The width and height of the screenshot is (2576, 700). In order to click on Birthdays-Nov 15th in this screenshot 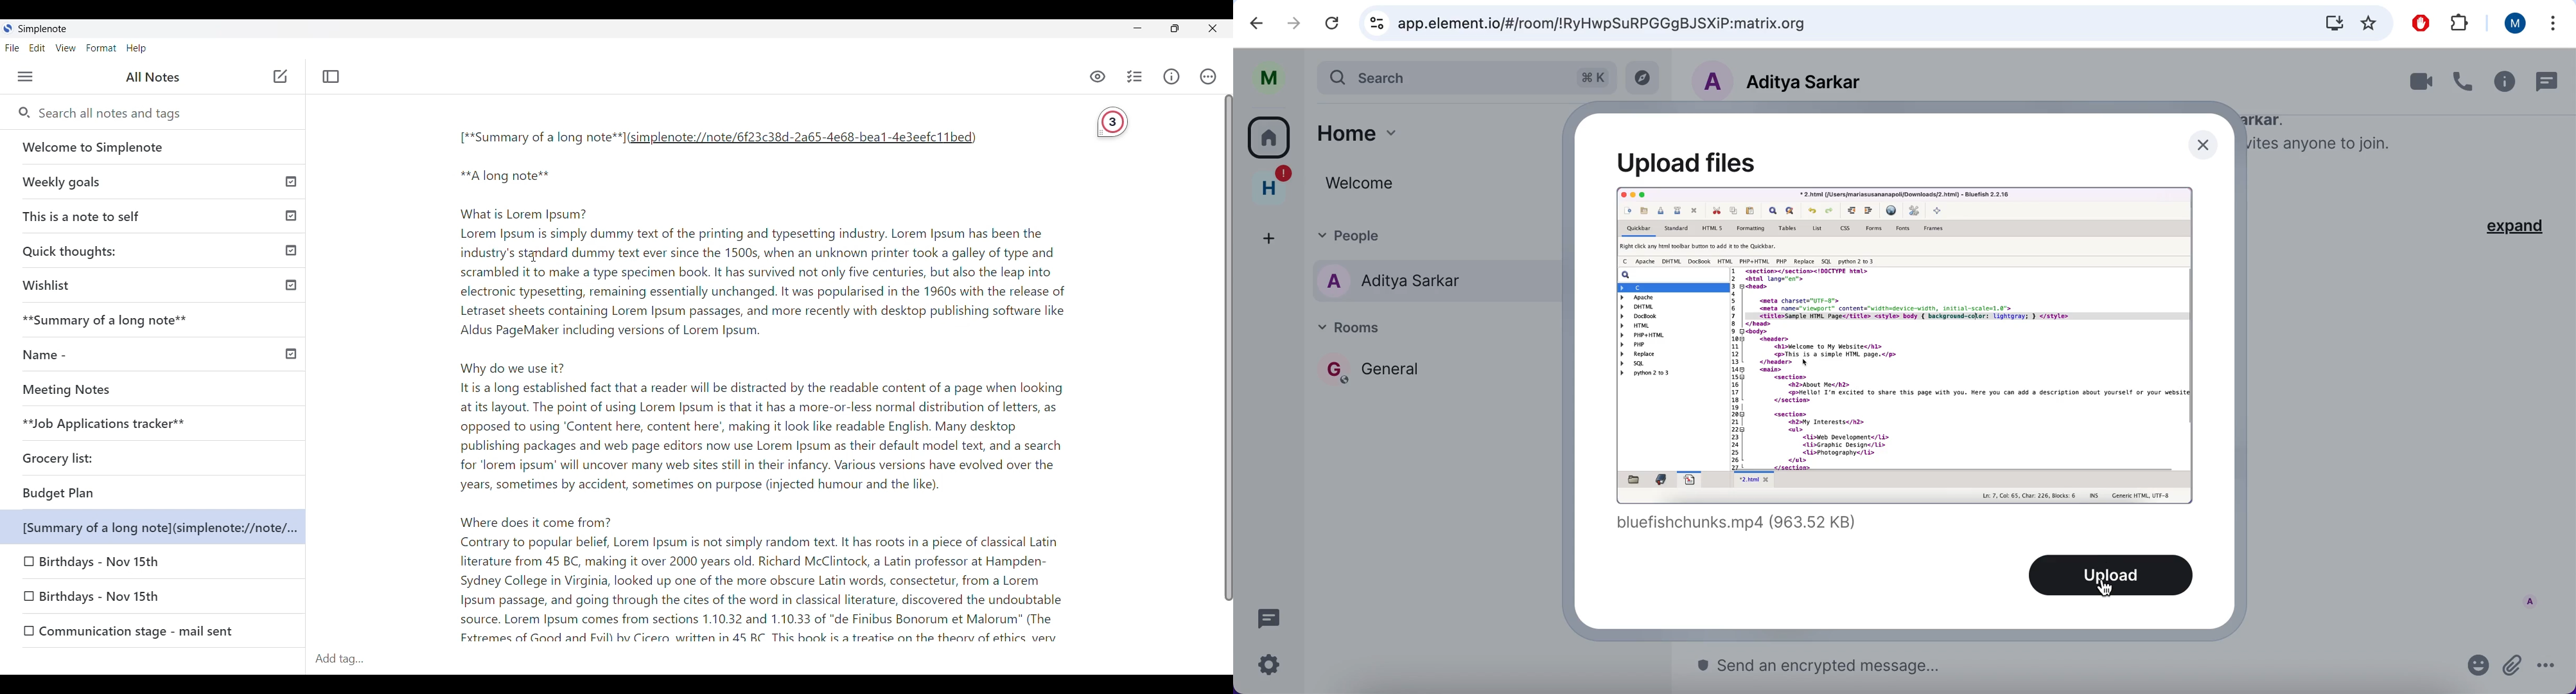, I will do `click(103, 563)`.